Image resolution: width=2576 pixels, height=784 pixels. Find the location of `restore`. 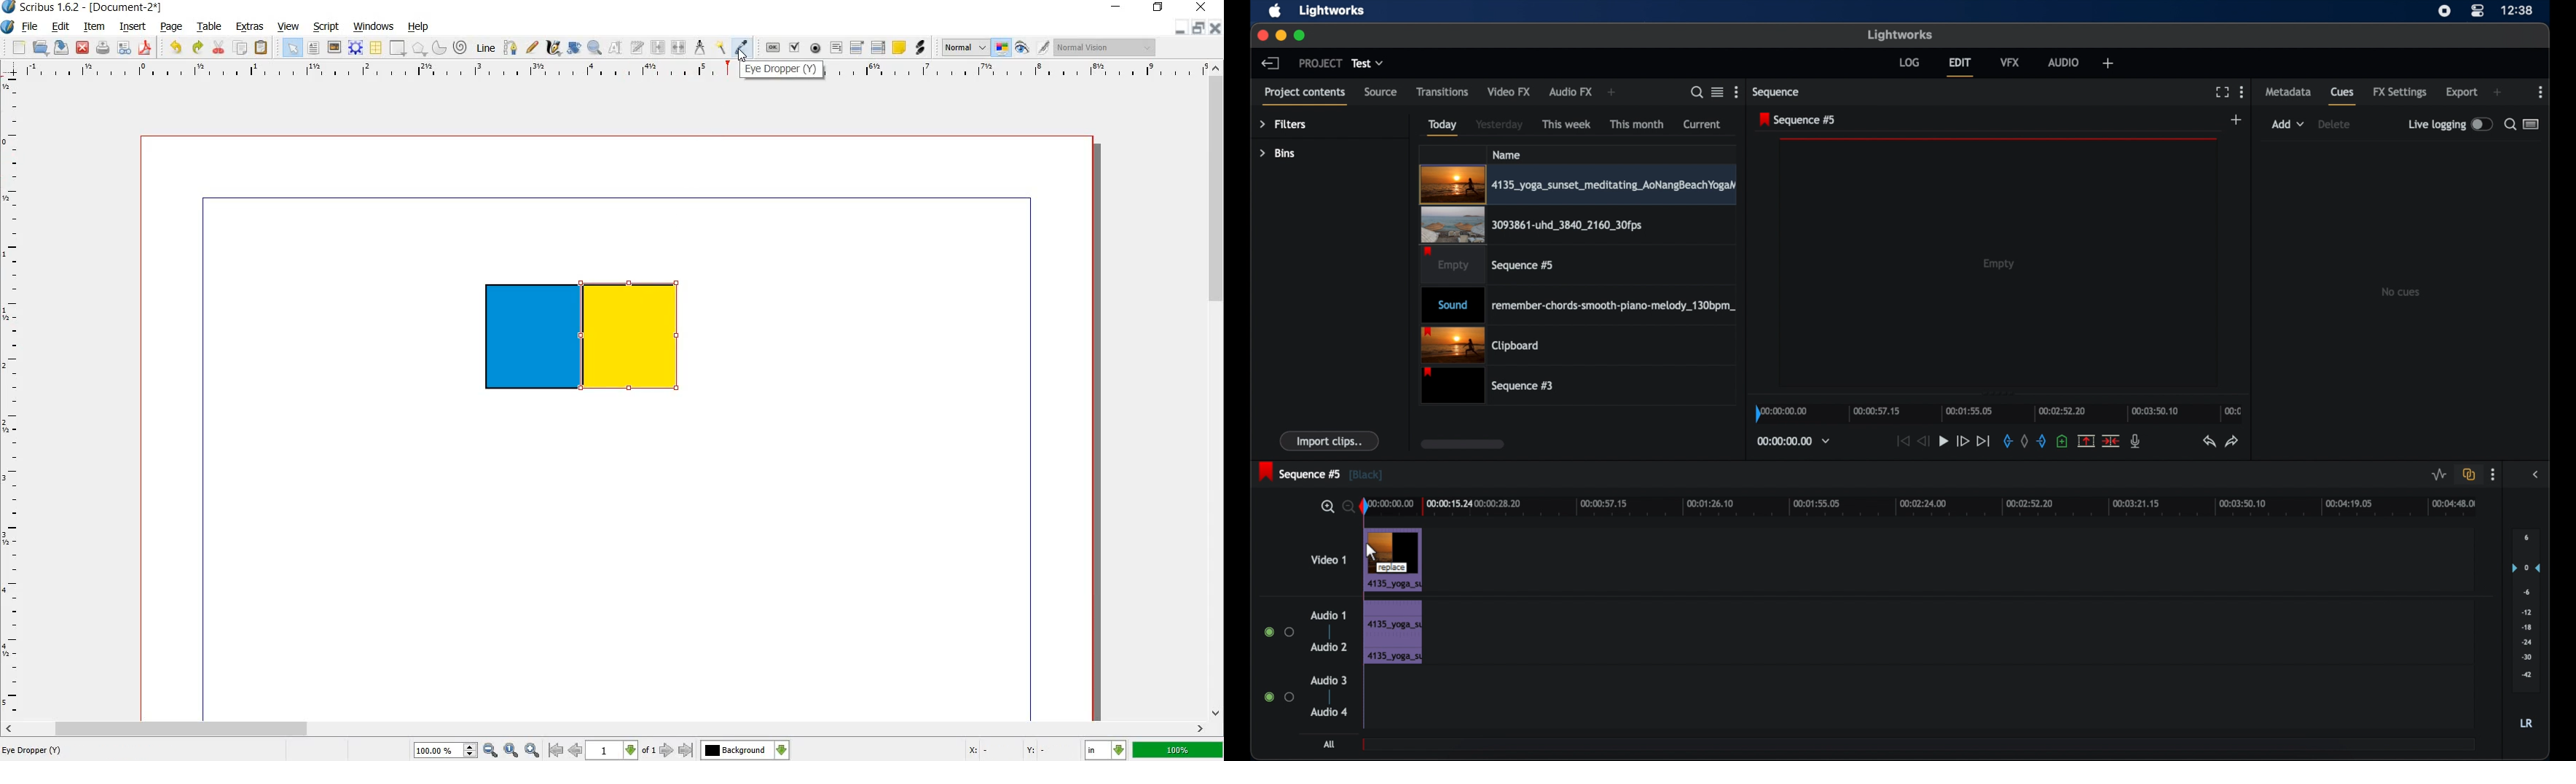

restore is located at coordinates (1200, 28).